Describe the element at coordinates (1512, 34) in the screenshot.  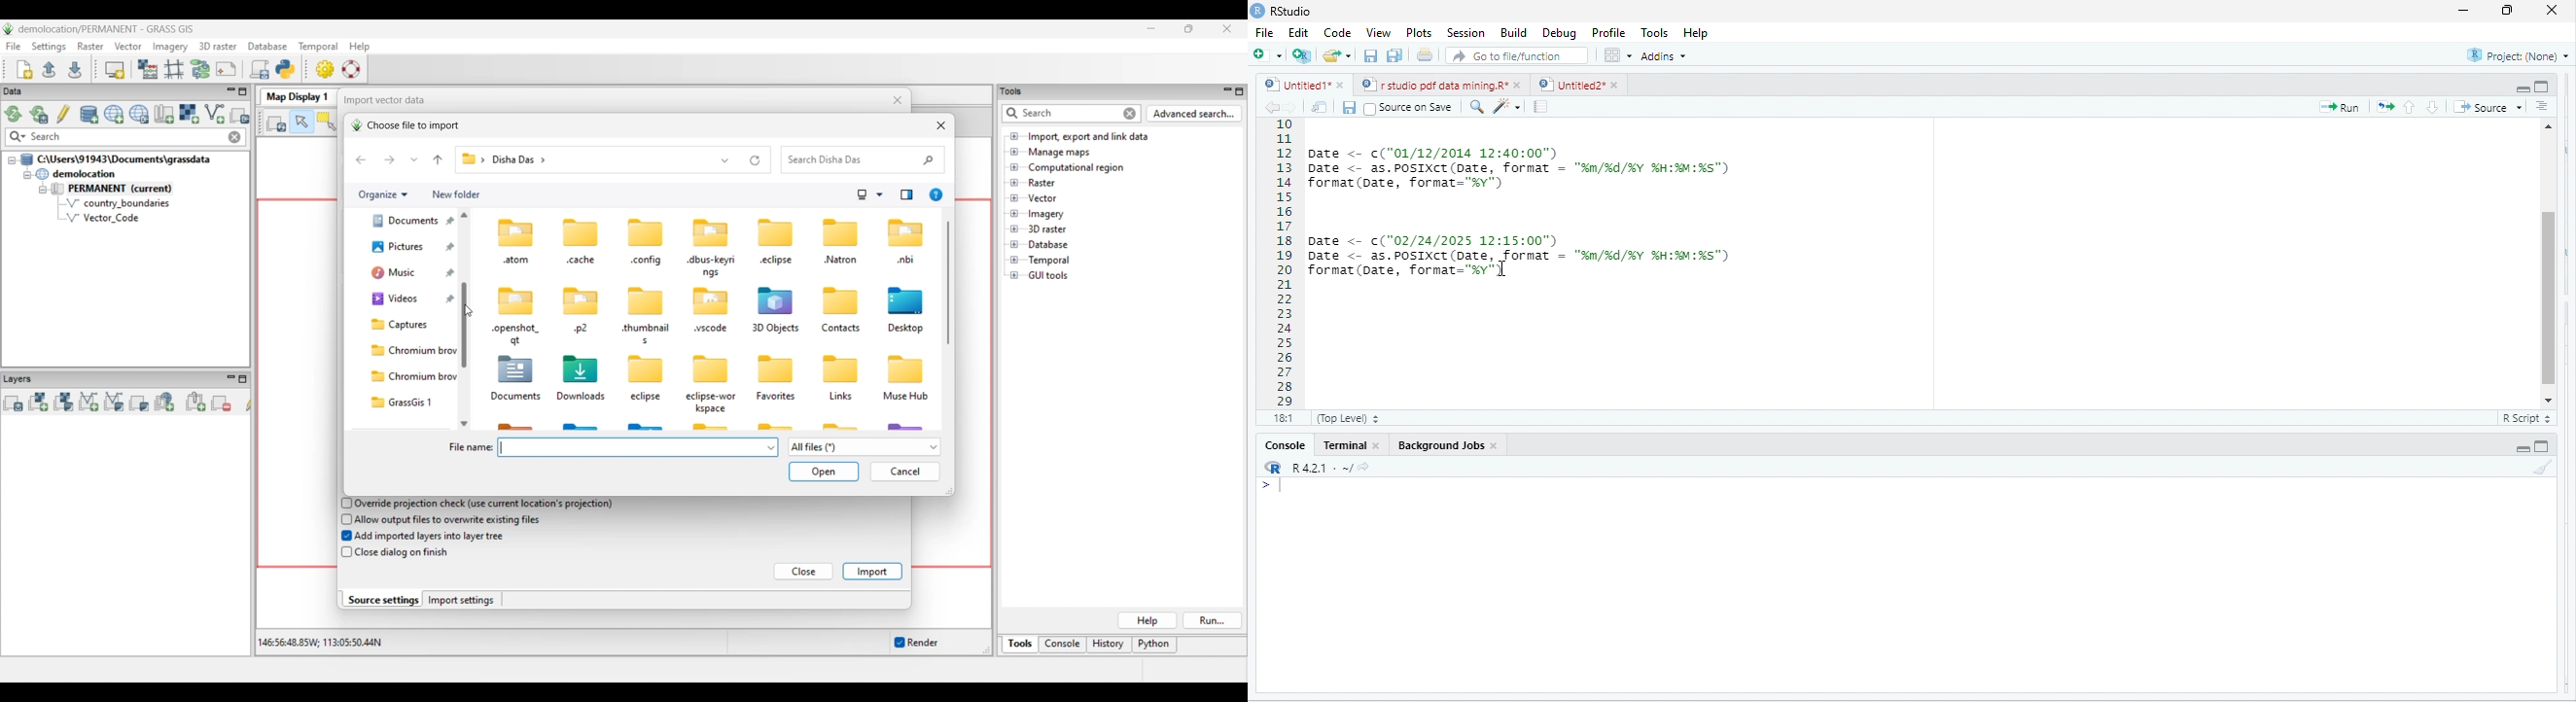
I see `Build` at that location.